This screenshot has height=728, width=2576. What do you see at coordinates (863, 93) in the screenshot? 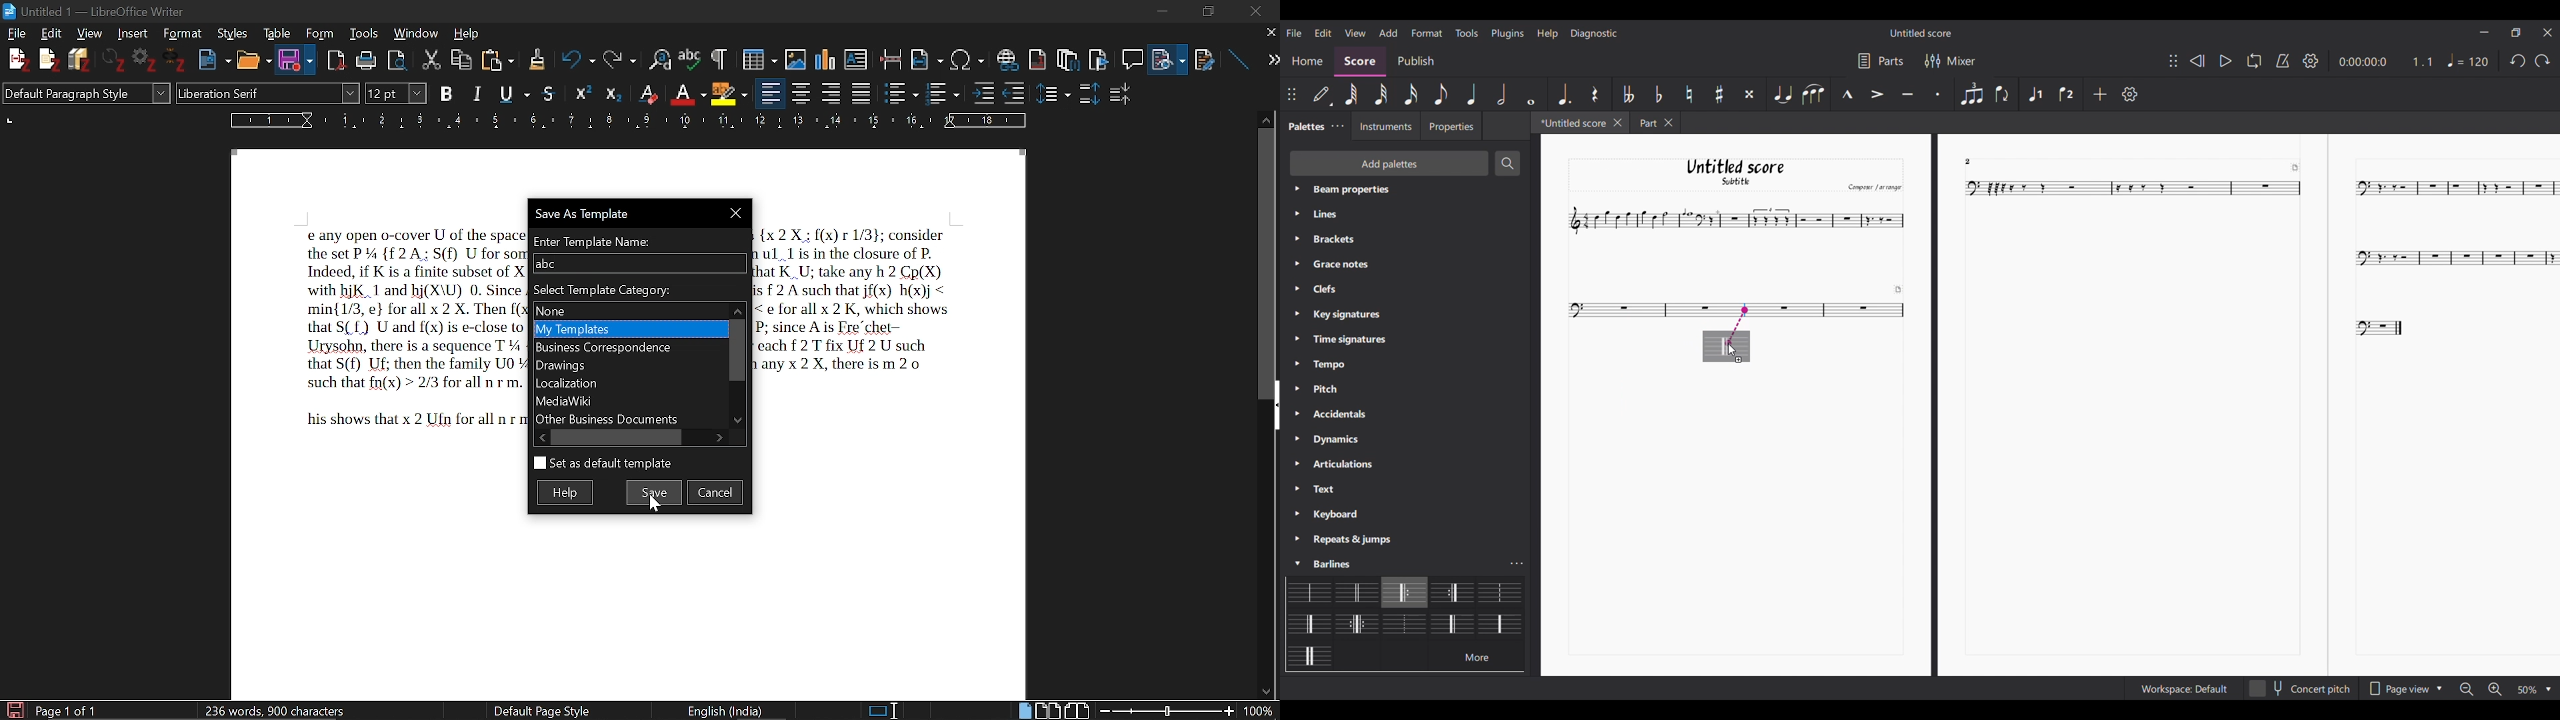
I see `justified` at bounding box center [863, 93].